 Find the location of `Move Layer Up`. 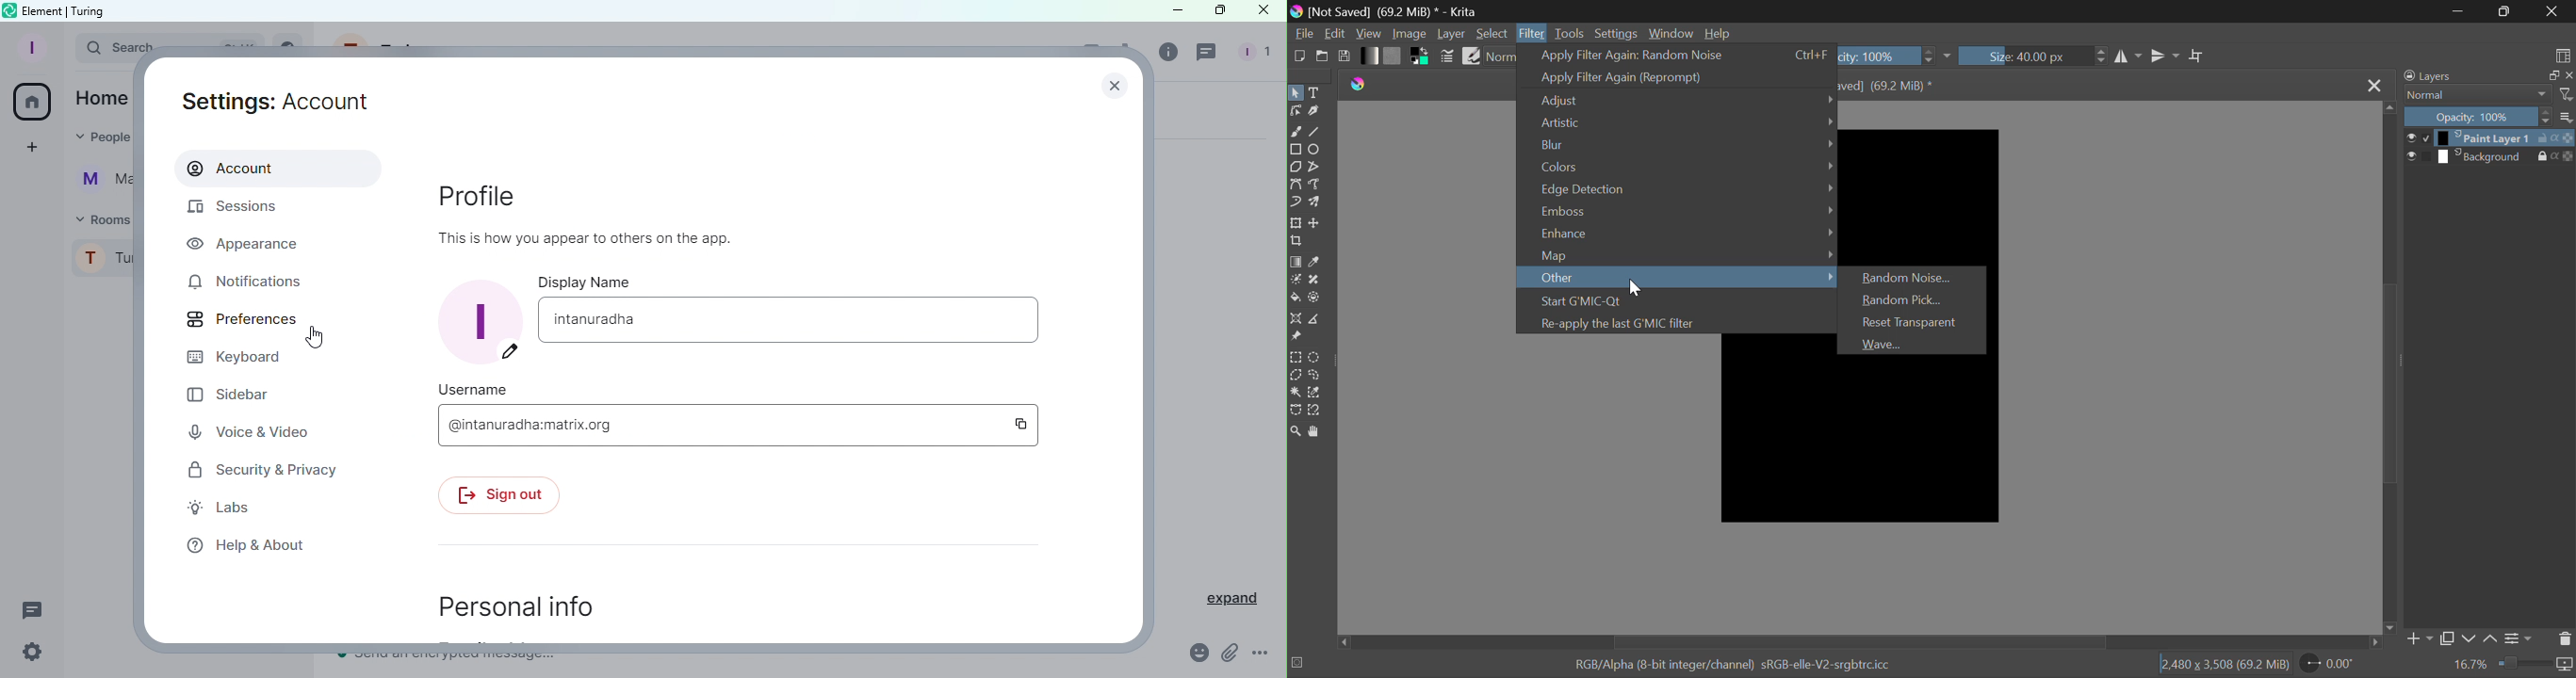

Move Layer Up is located at coordinates (2489, 637).